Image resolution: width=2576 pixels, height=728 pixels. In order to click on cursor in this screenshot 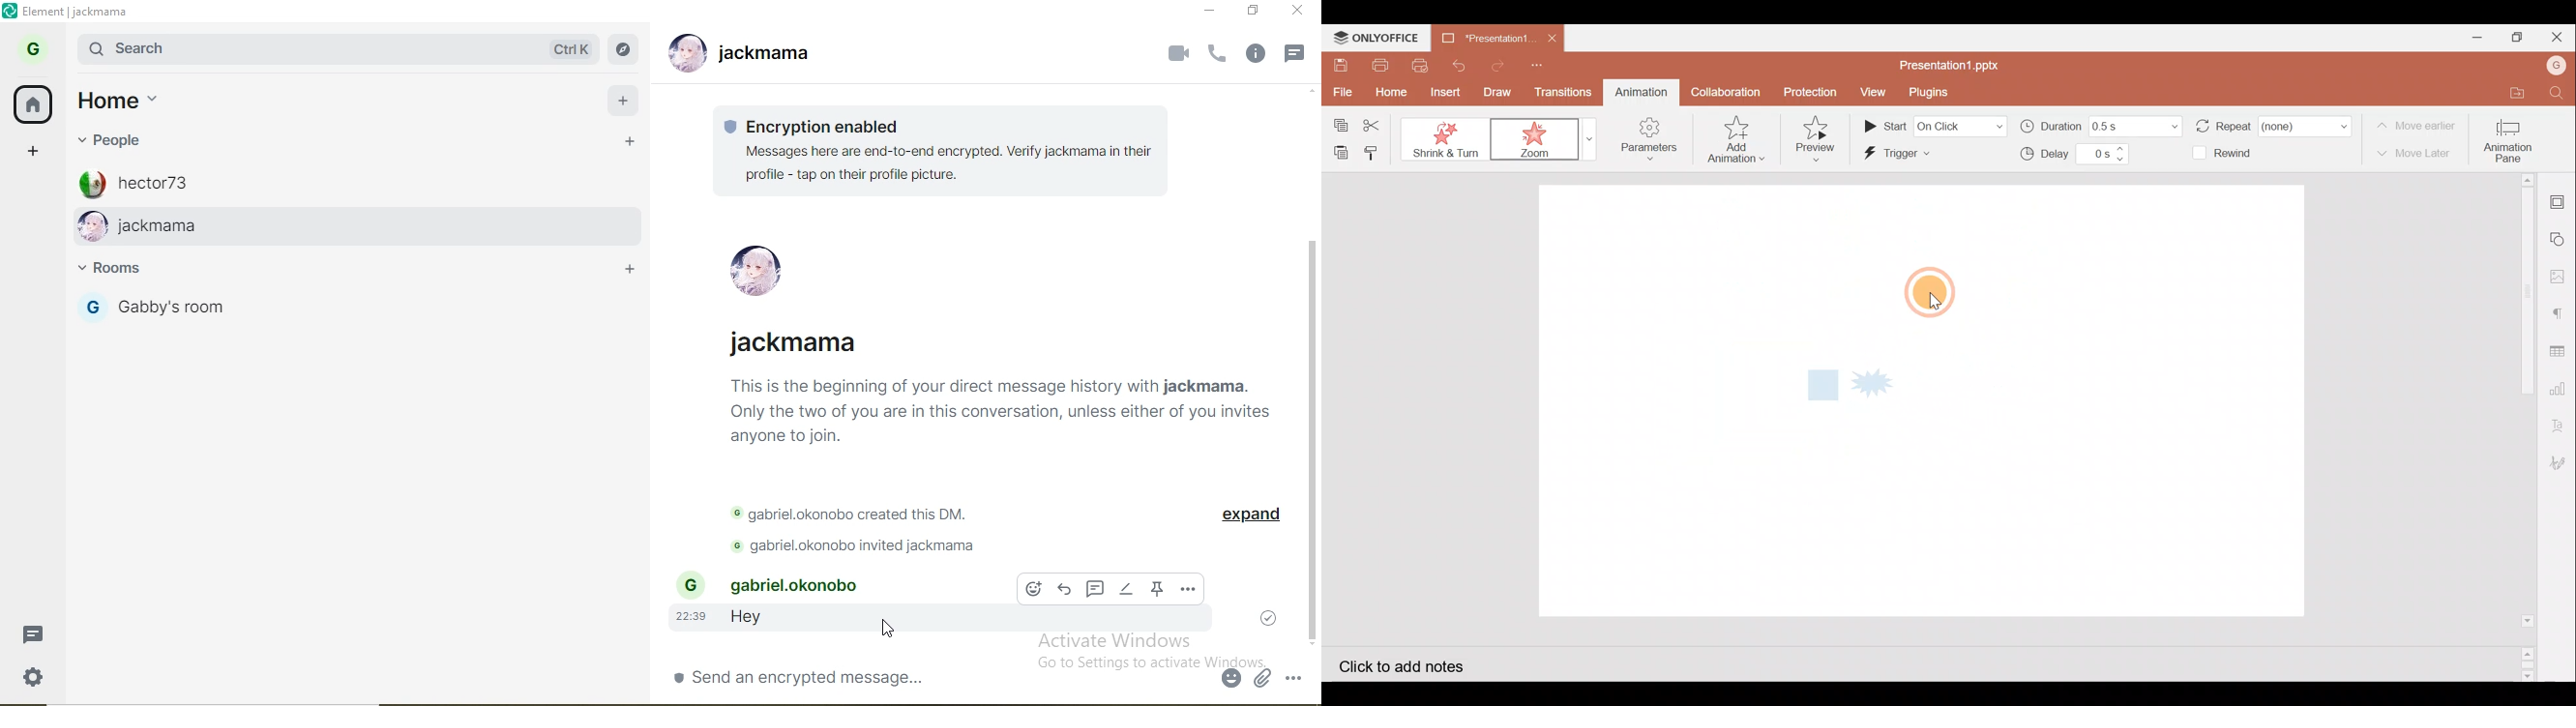, I will do `click(888, 631)`.